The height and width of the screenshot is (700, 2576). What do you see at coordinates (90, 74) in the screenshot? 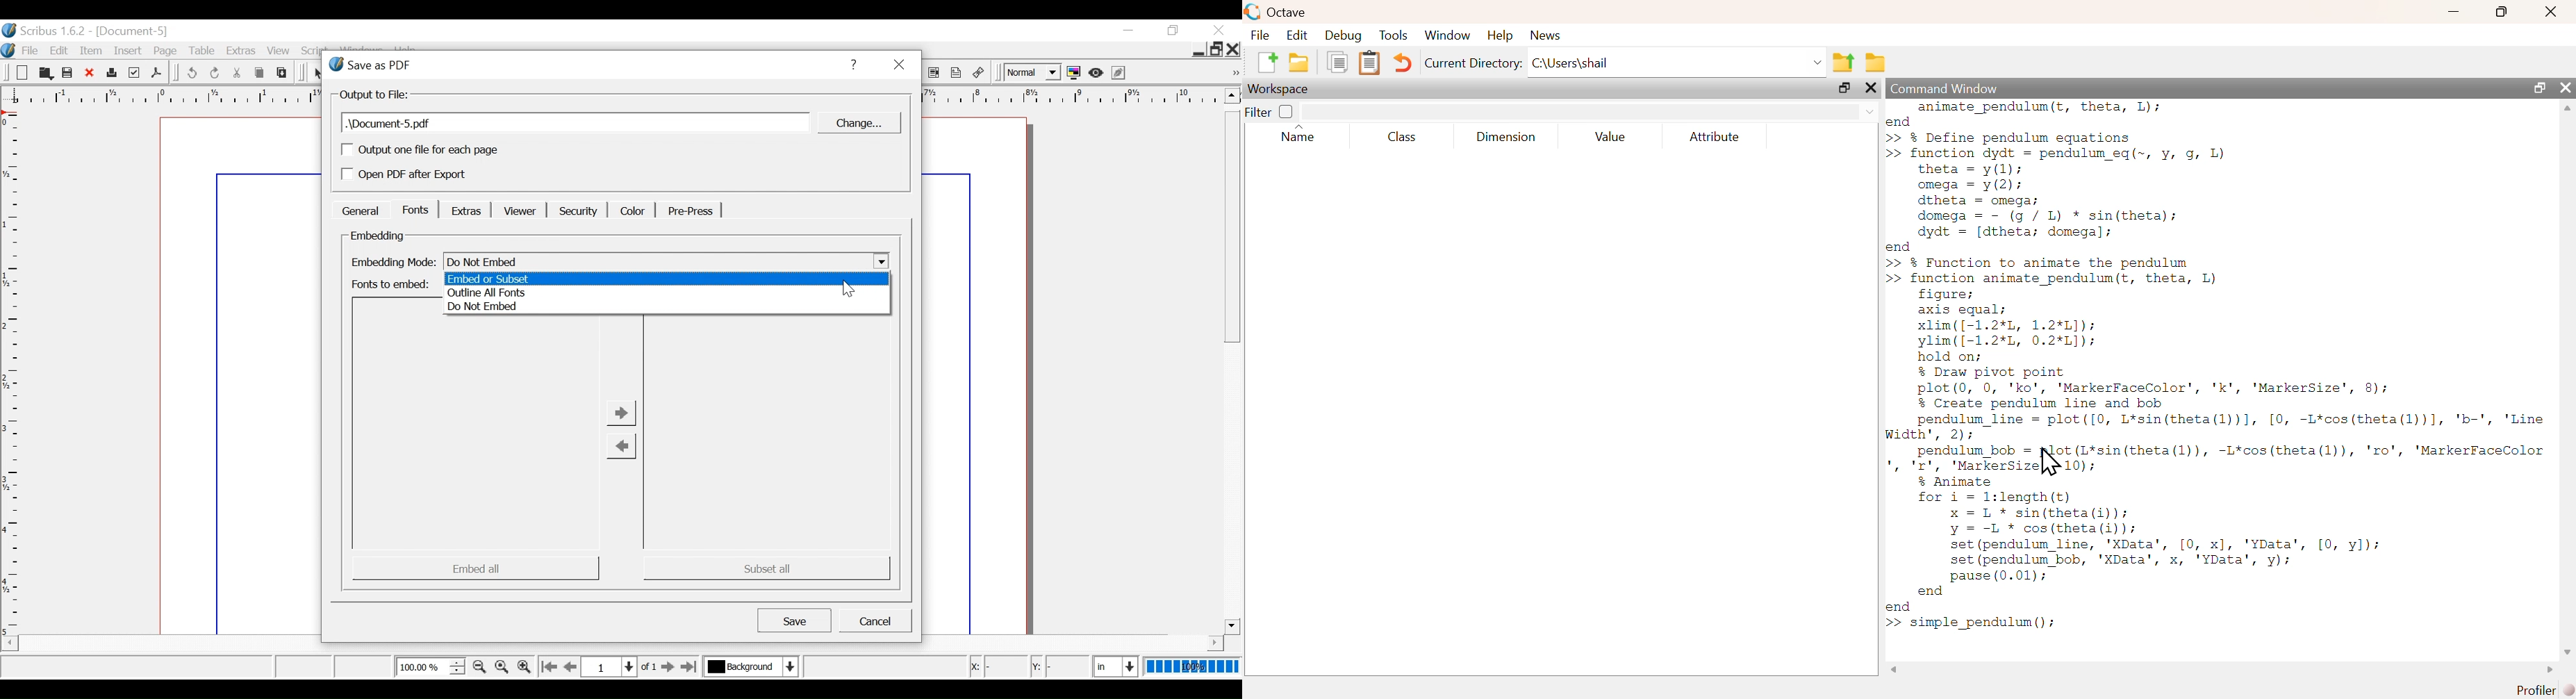
I see `Close` at bounding box center [90, 74].